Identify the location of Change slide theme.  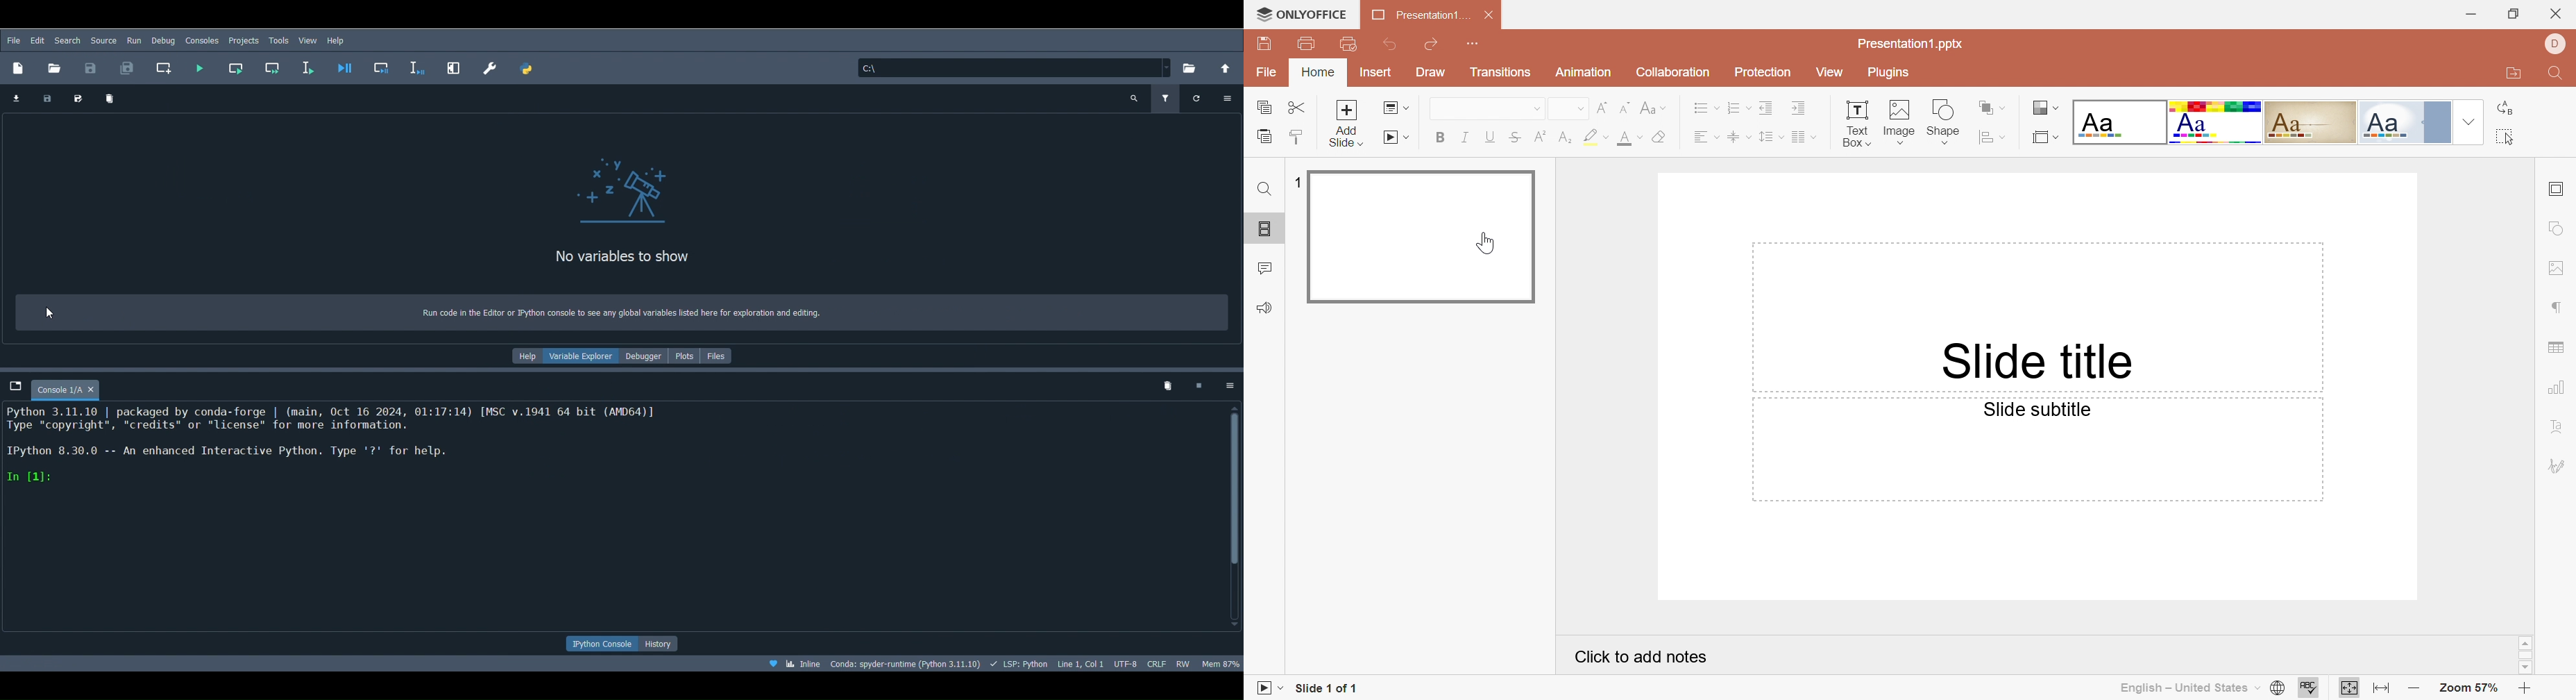
(2039, 105).